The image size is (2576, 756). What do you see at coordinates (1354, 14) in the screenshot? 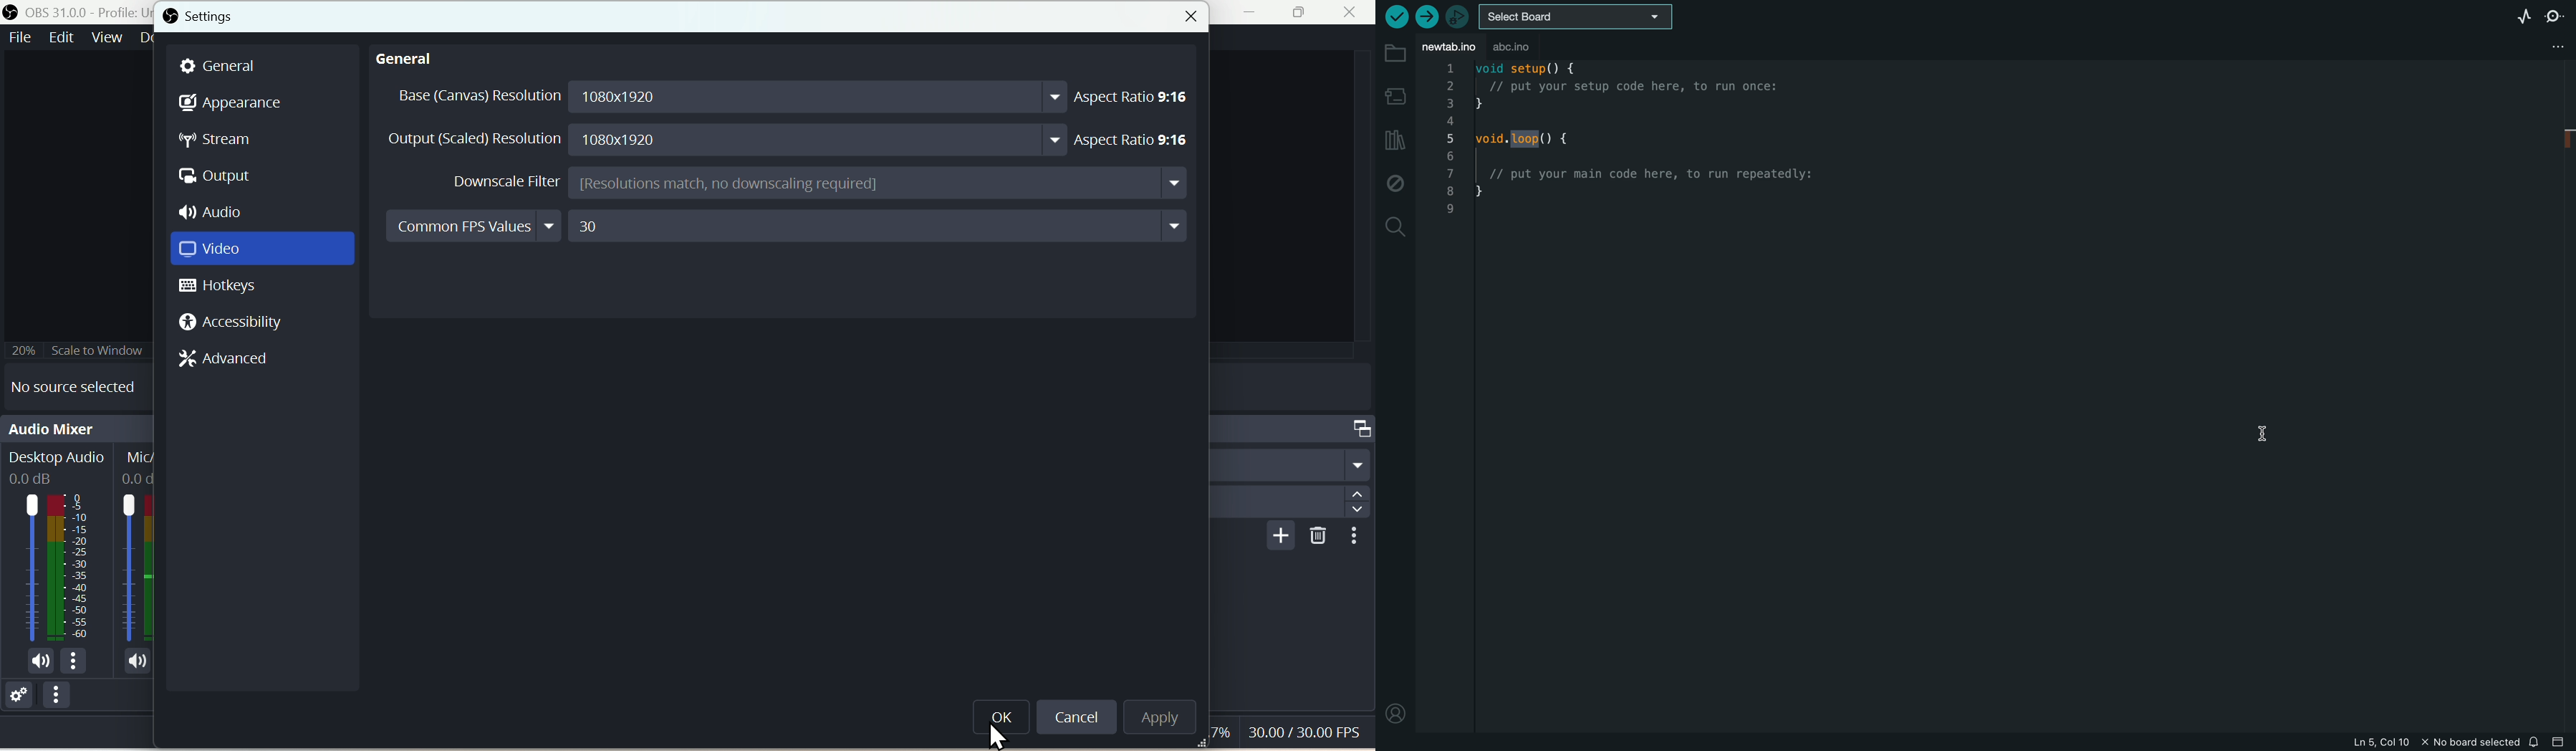
I see `close` at bounding box center [1354, 14].